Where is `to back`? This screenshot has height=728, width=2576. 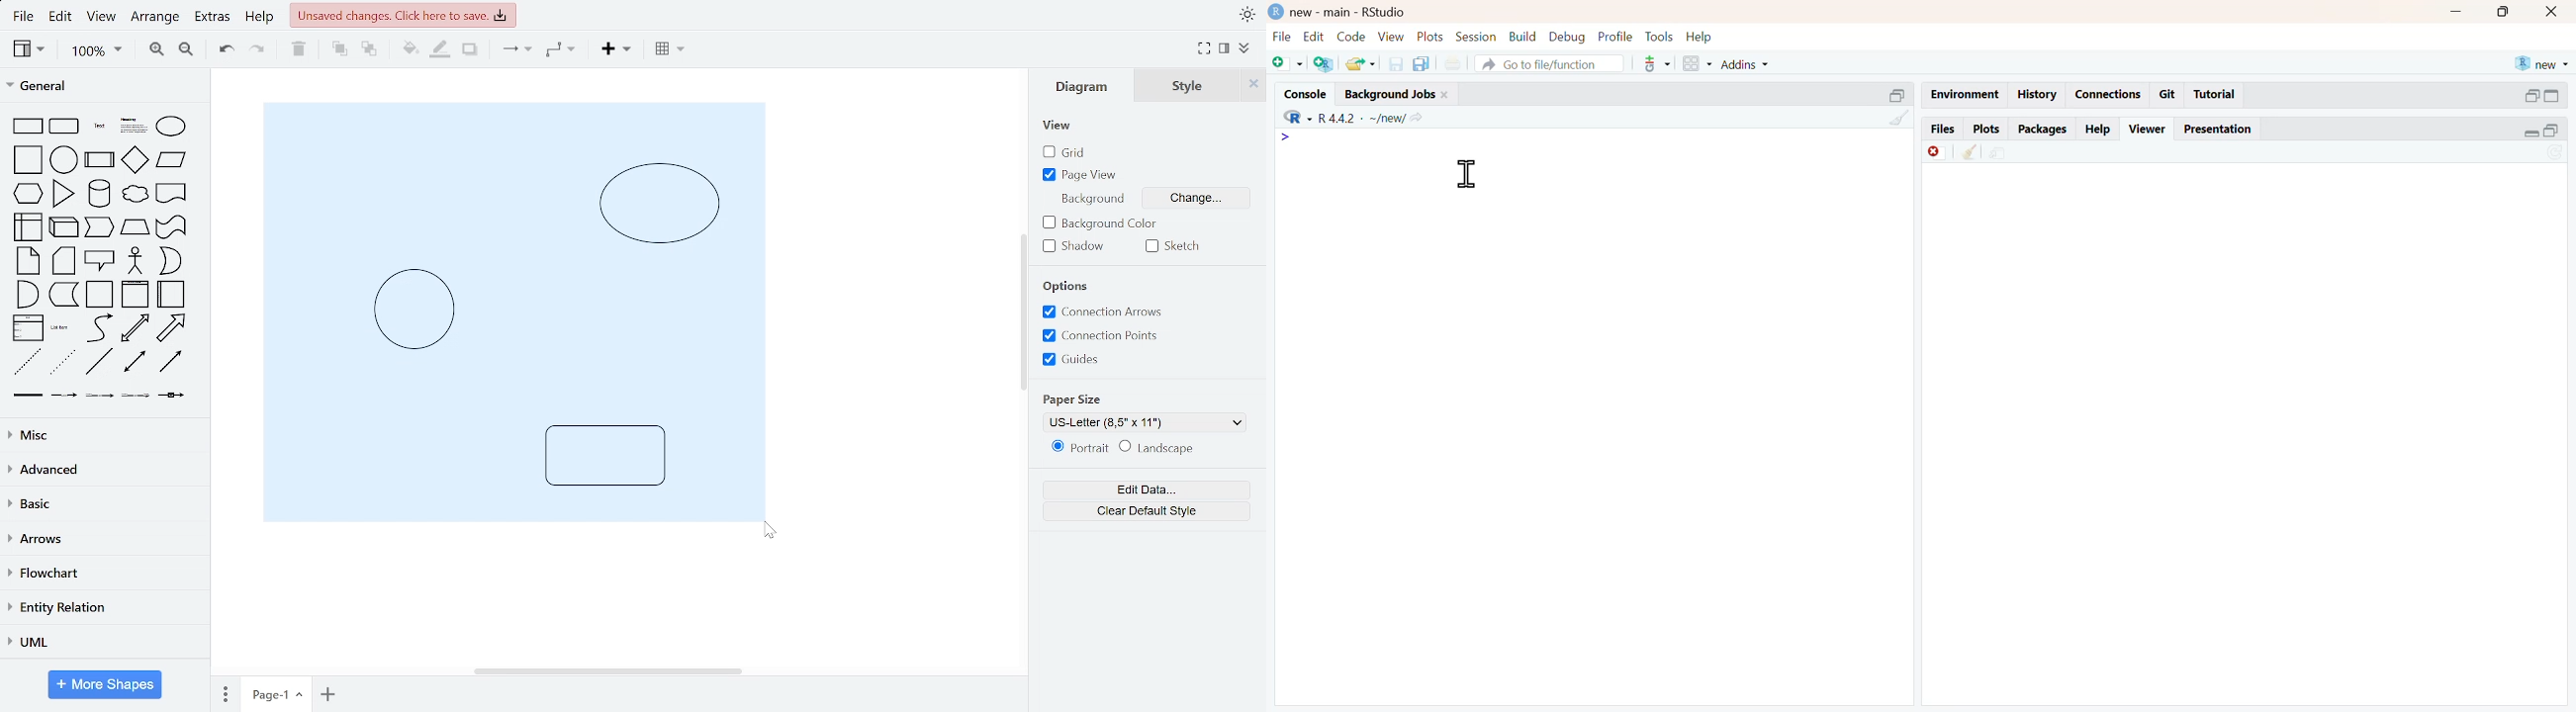
to back is located at coordinates (366, 49).